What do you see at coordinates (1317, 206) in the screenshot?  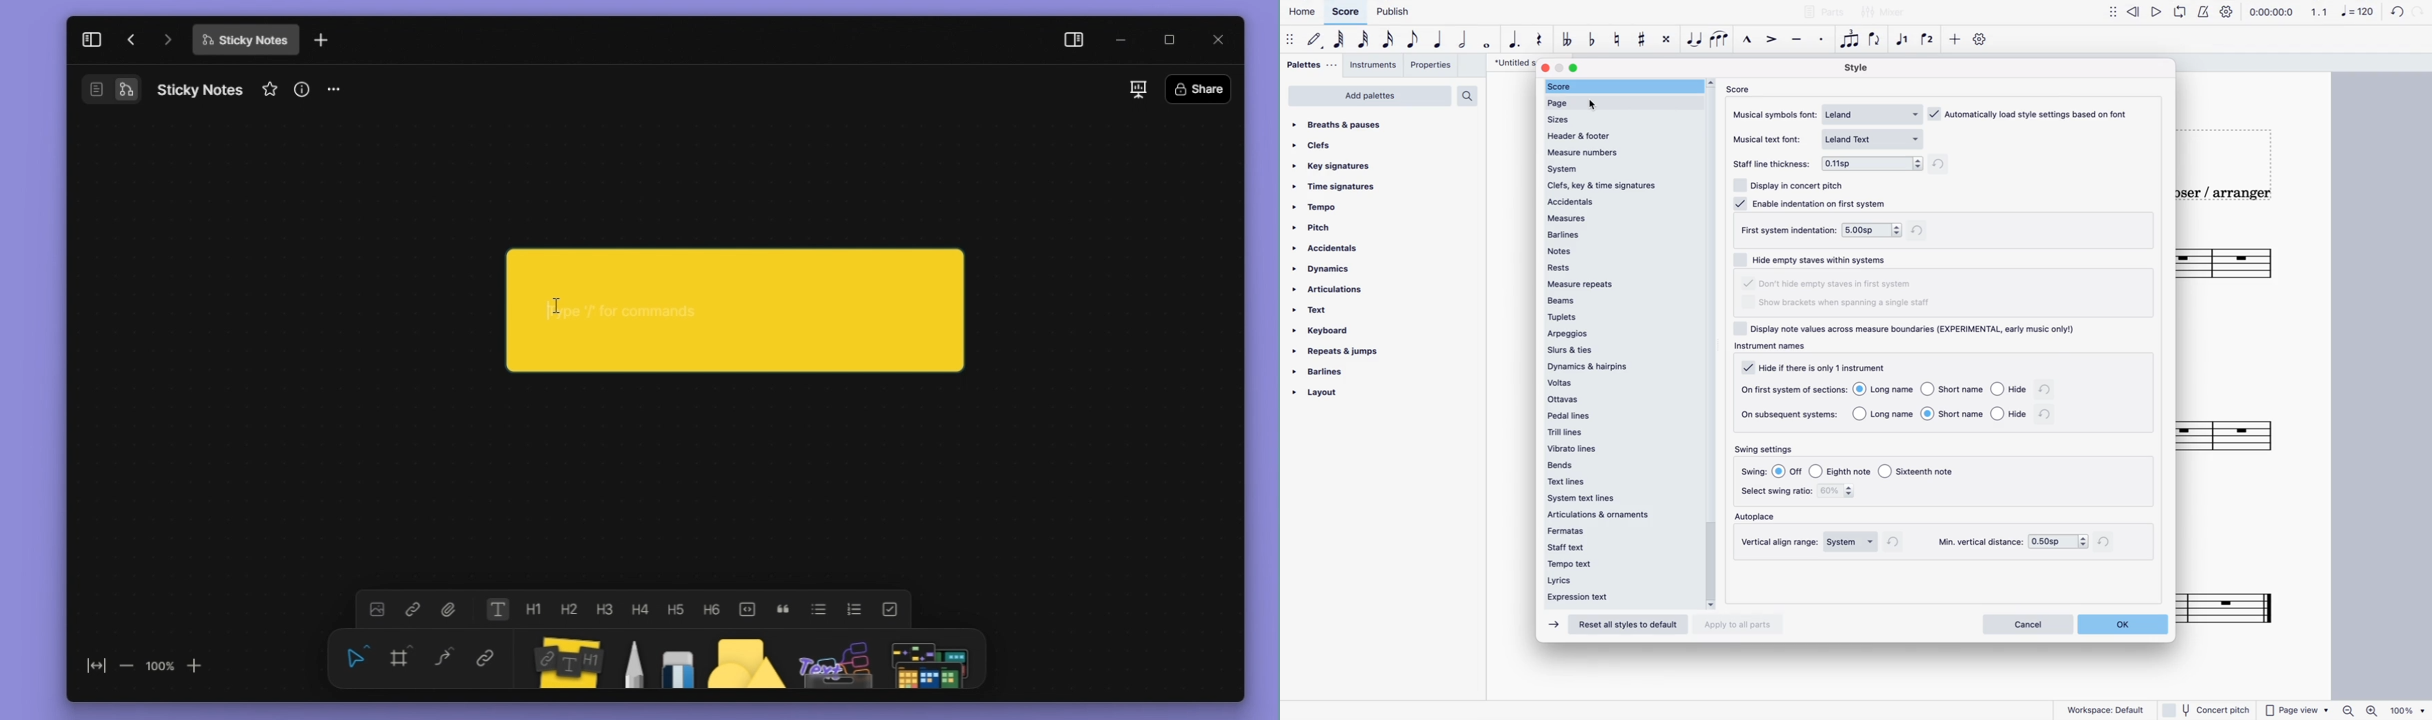 I see `tempo` at bounding box center [1317, 206].